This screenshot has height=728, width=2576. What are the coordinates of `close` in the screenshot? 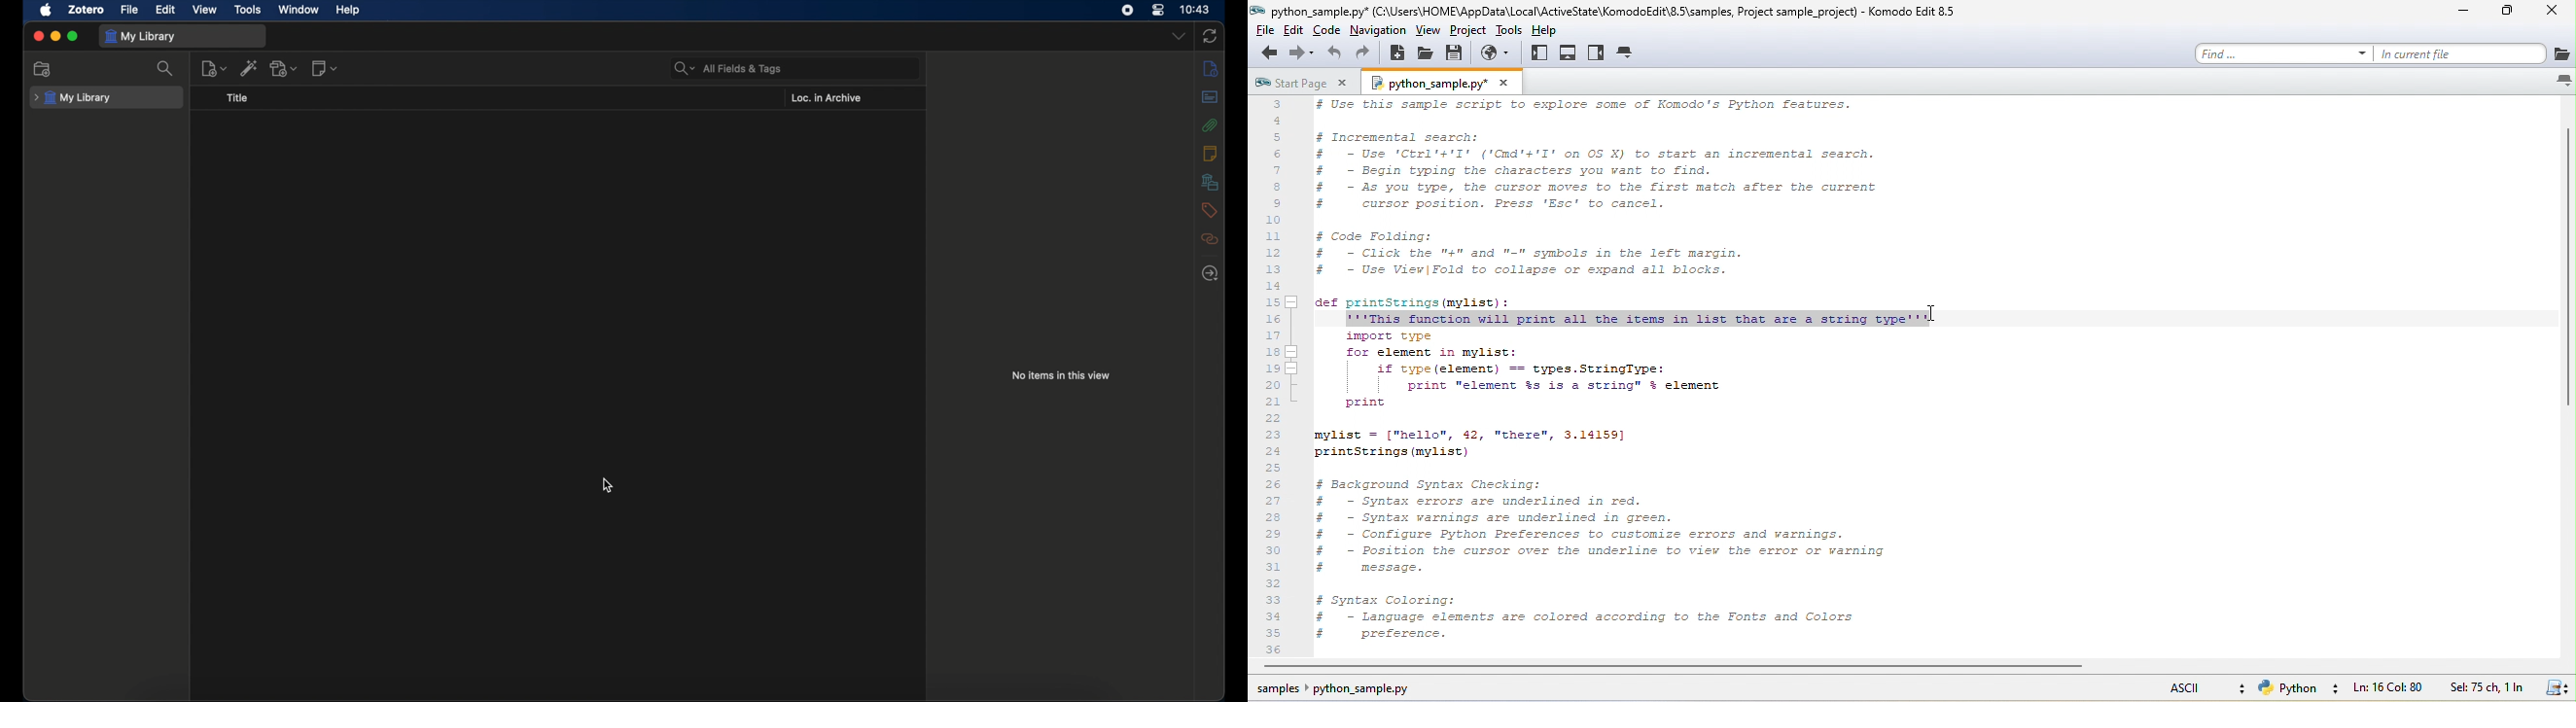 It's located at (39, 35).